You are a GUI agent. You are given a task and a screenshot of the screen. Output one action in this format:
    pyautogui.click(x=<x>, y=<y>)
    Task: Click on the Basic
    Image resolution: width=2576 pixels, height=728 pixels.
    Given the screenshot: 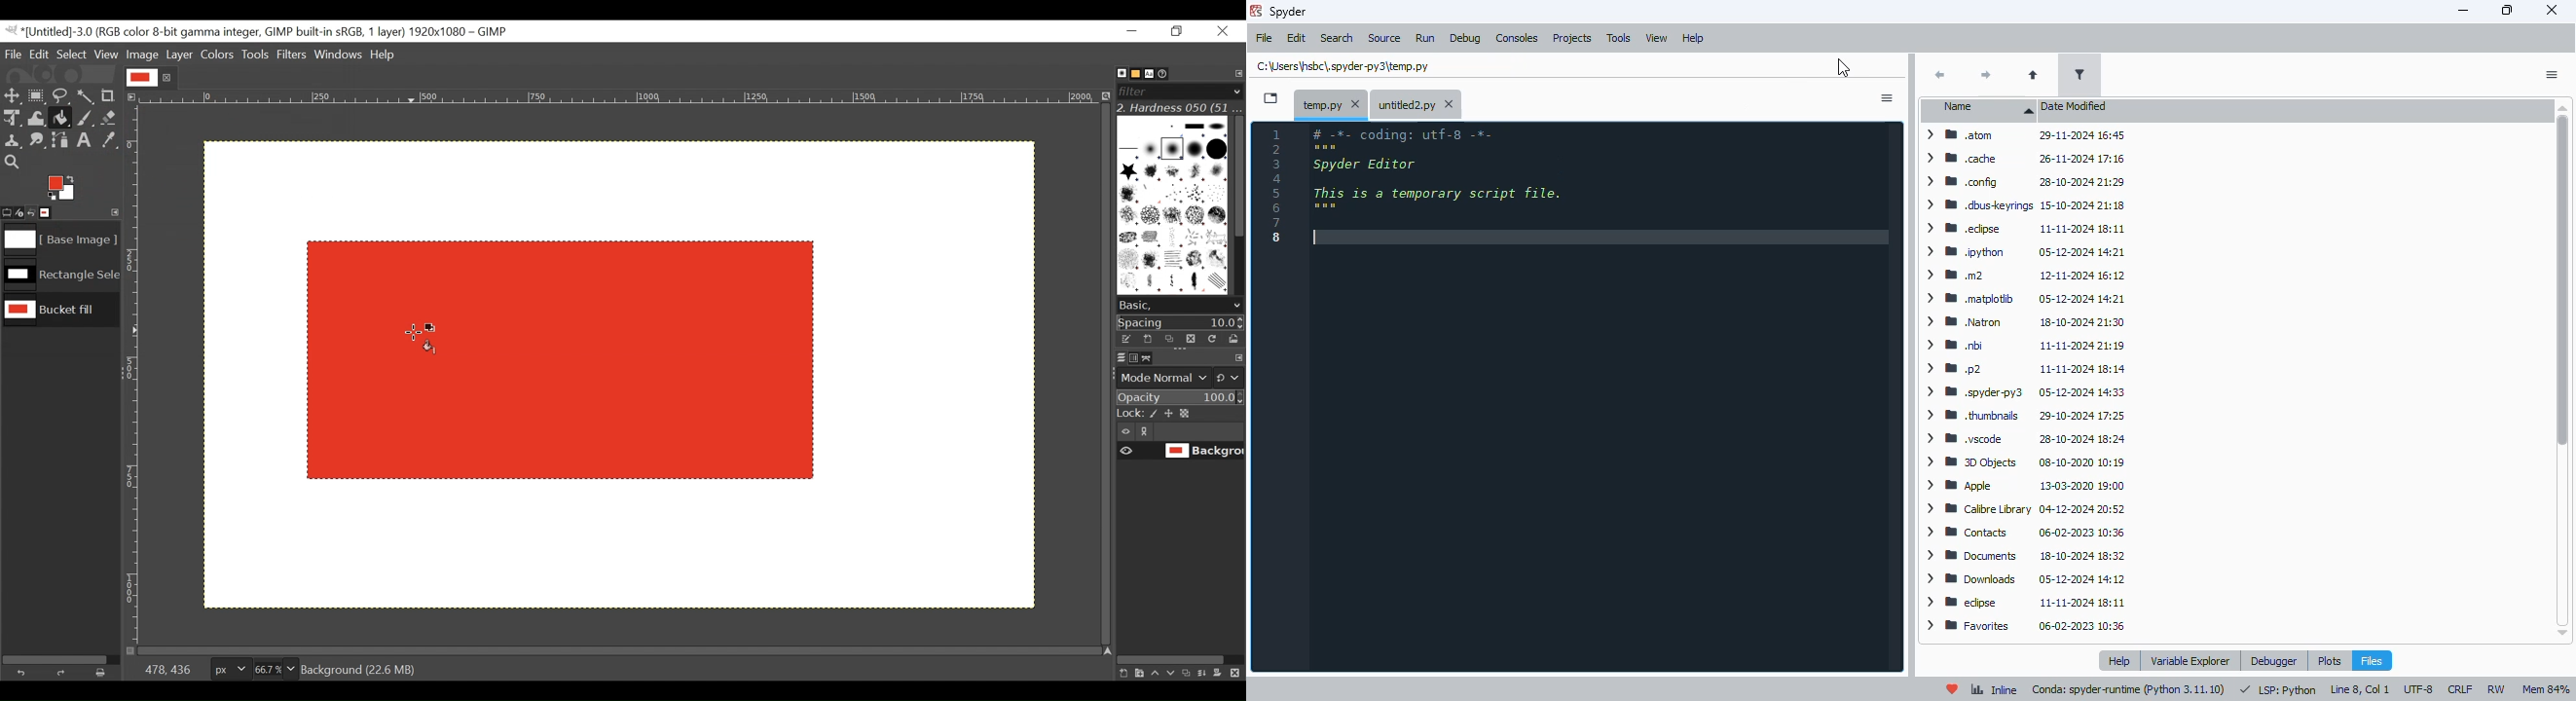 What is the action you would take?
    pyautogui.click(x=1132, y=74)
    